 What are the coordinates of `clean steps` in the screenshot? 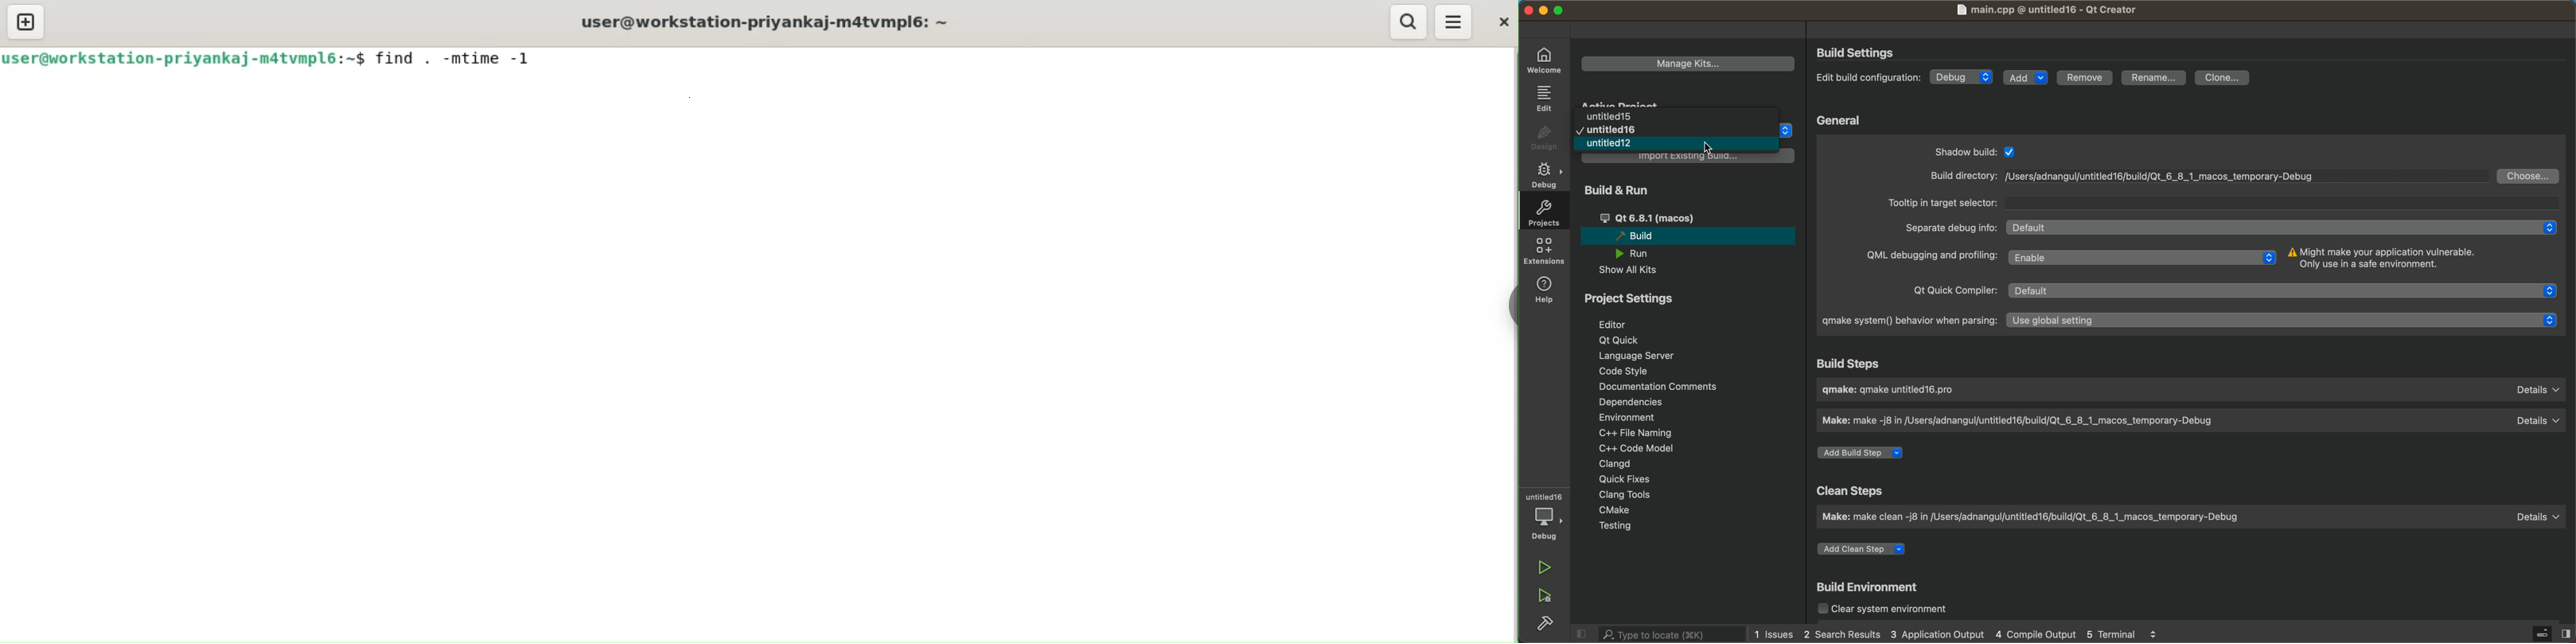 It's located at (2186, 517).